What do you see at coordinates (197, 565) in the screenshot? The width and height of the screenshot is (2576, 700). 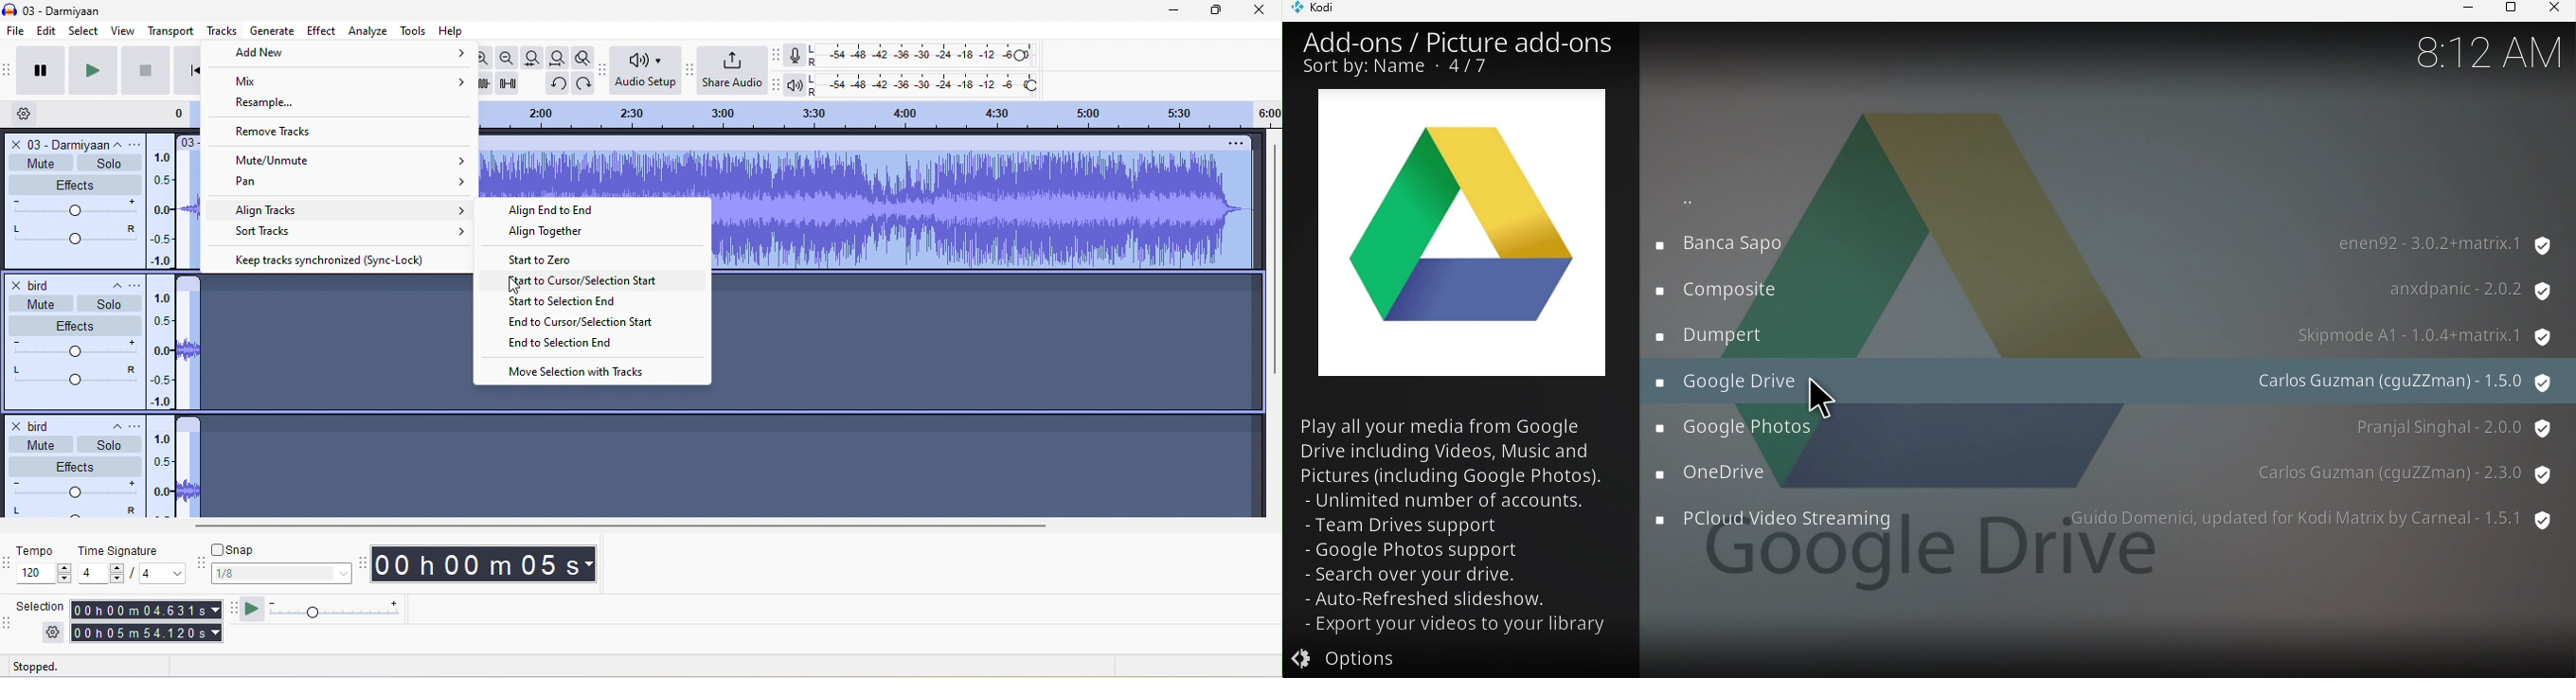 I see `audacity snapping toolbar` at bounding box center [197, 565].